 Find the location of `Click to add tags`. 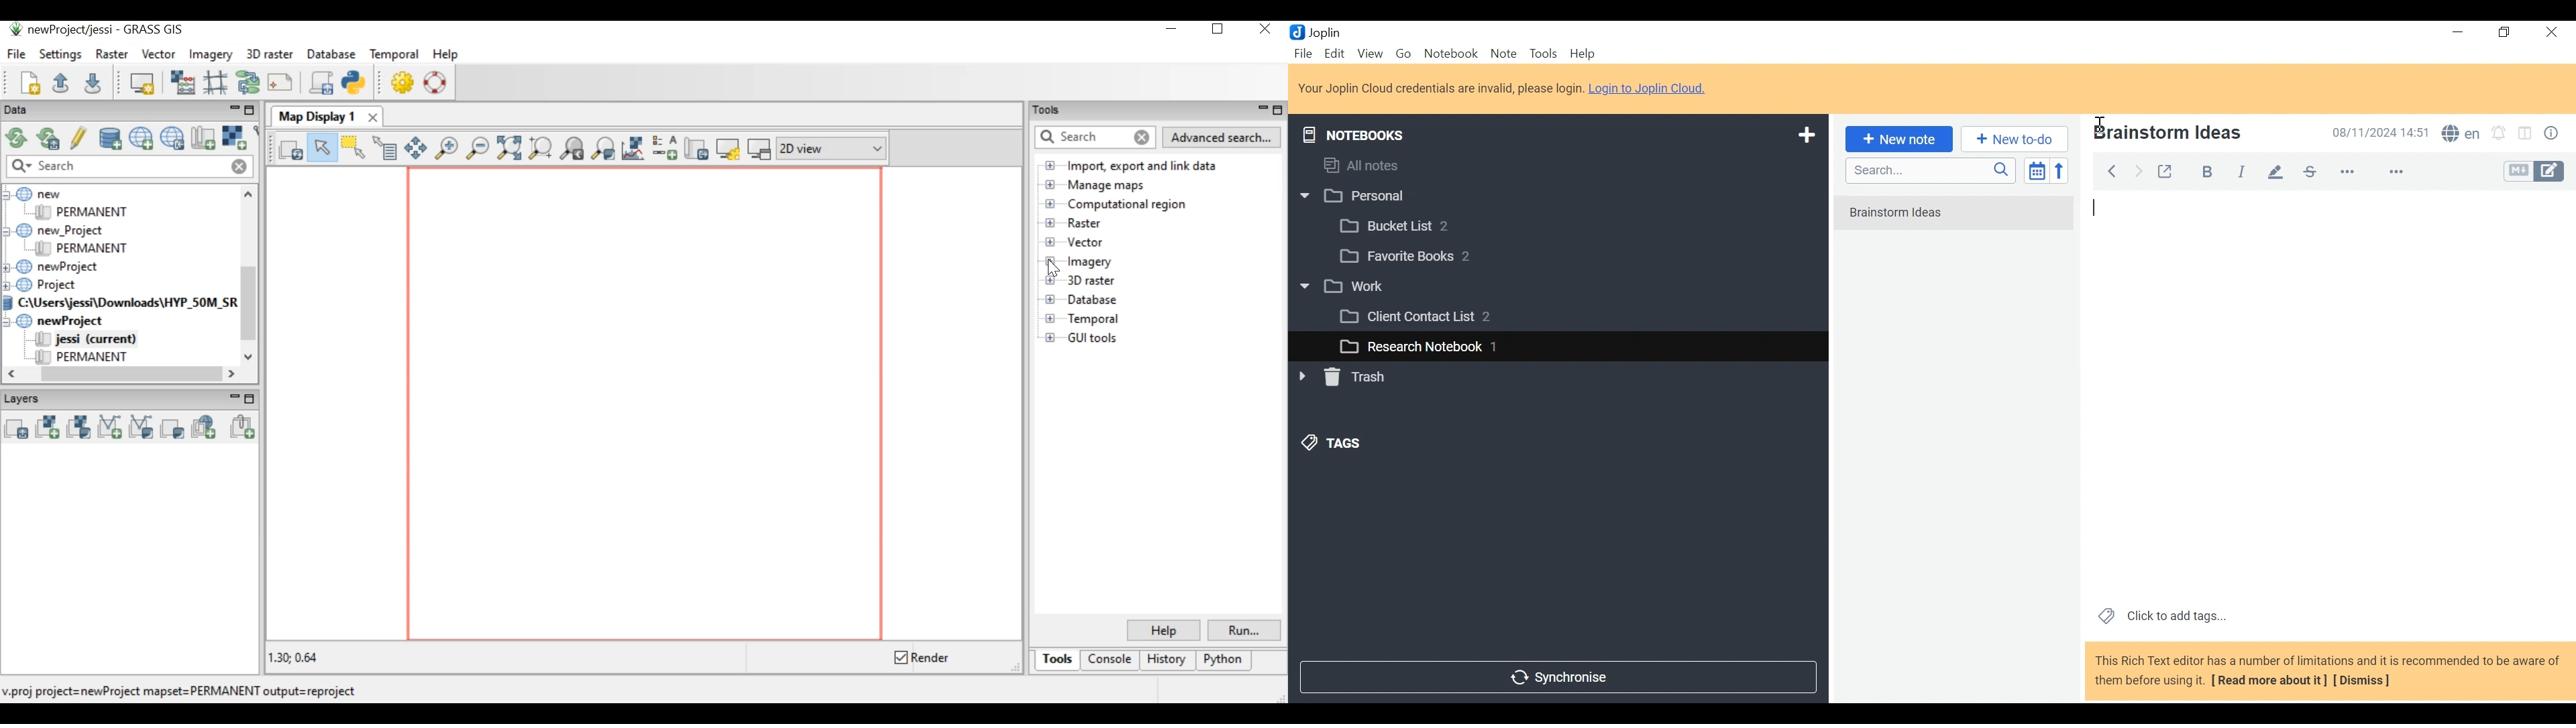

Click to add tags is located at coordinates (2159, 615).